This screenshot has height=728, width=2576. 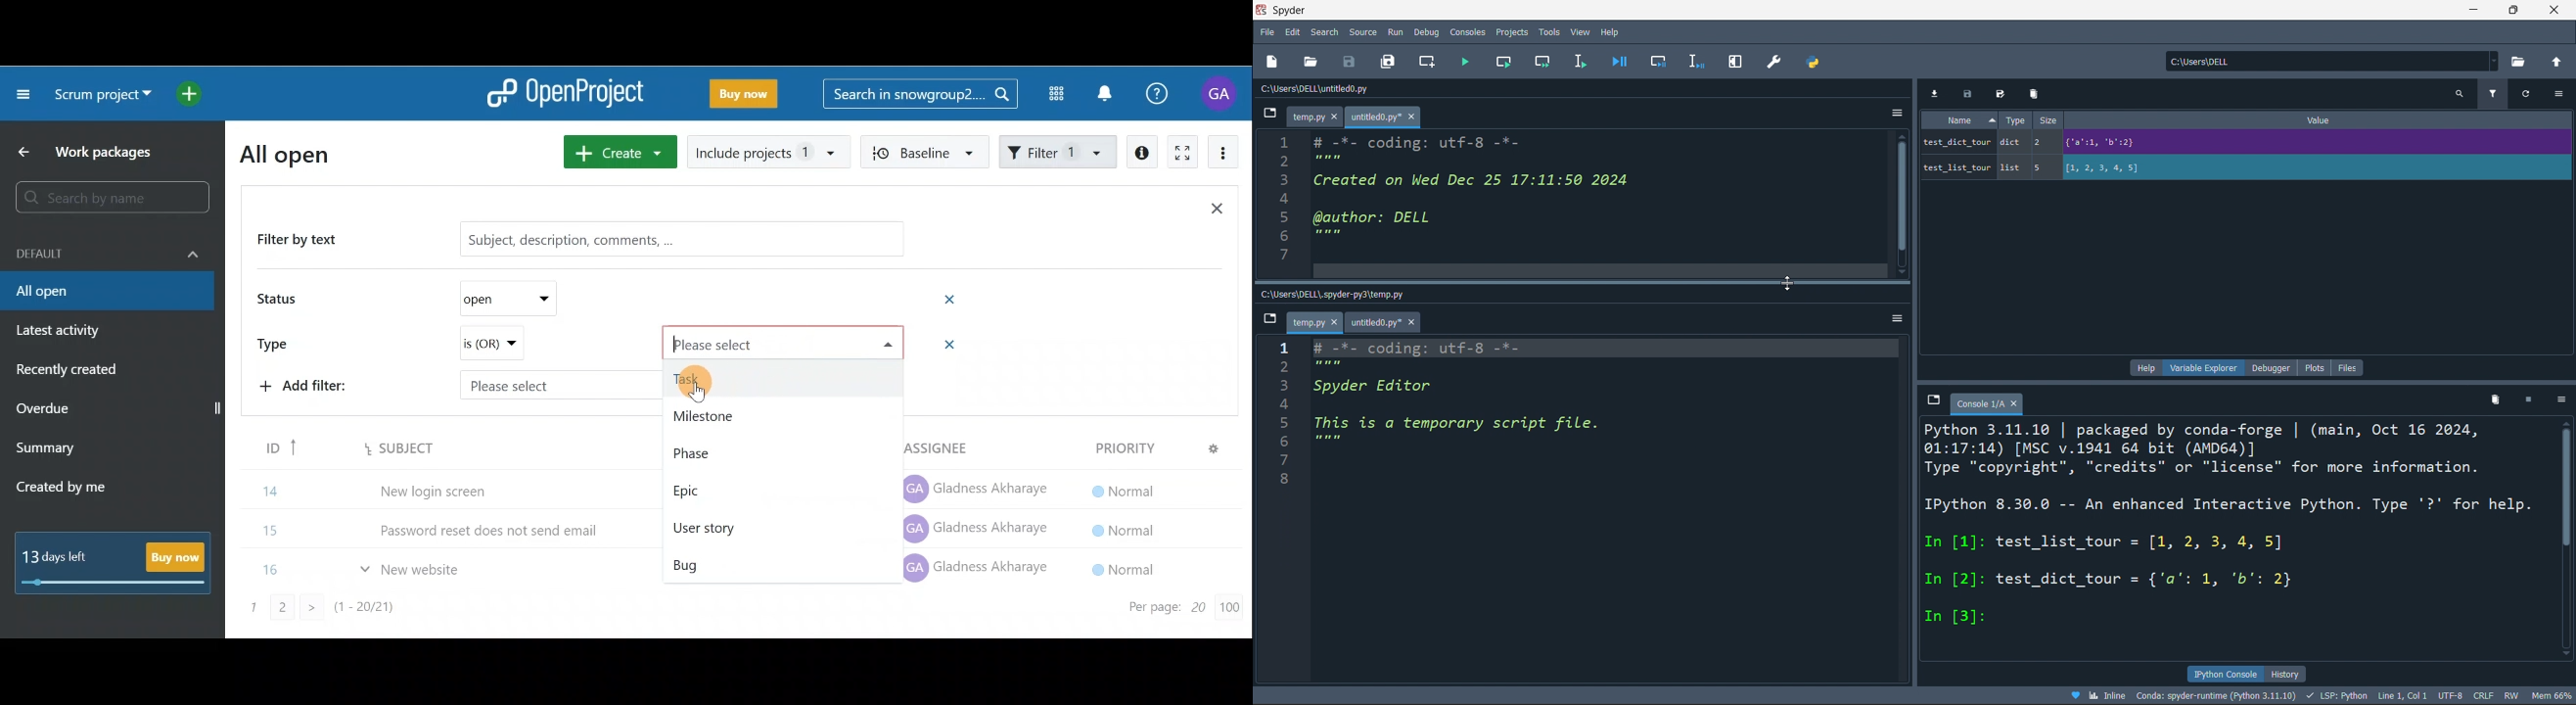 What do you see at coordinates (2459, 95) in the screenshot?
I see `search variables` at bounding box center [2459, 95].